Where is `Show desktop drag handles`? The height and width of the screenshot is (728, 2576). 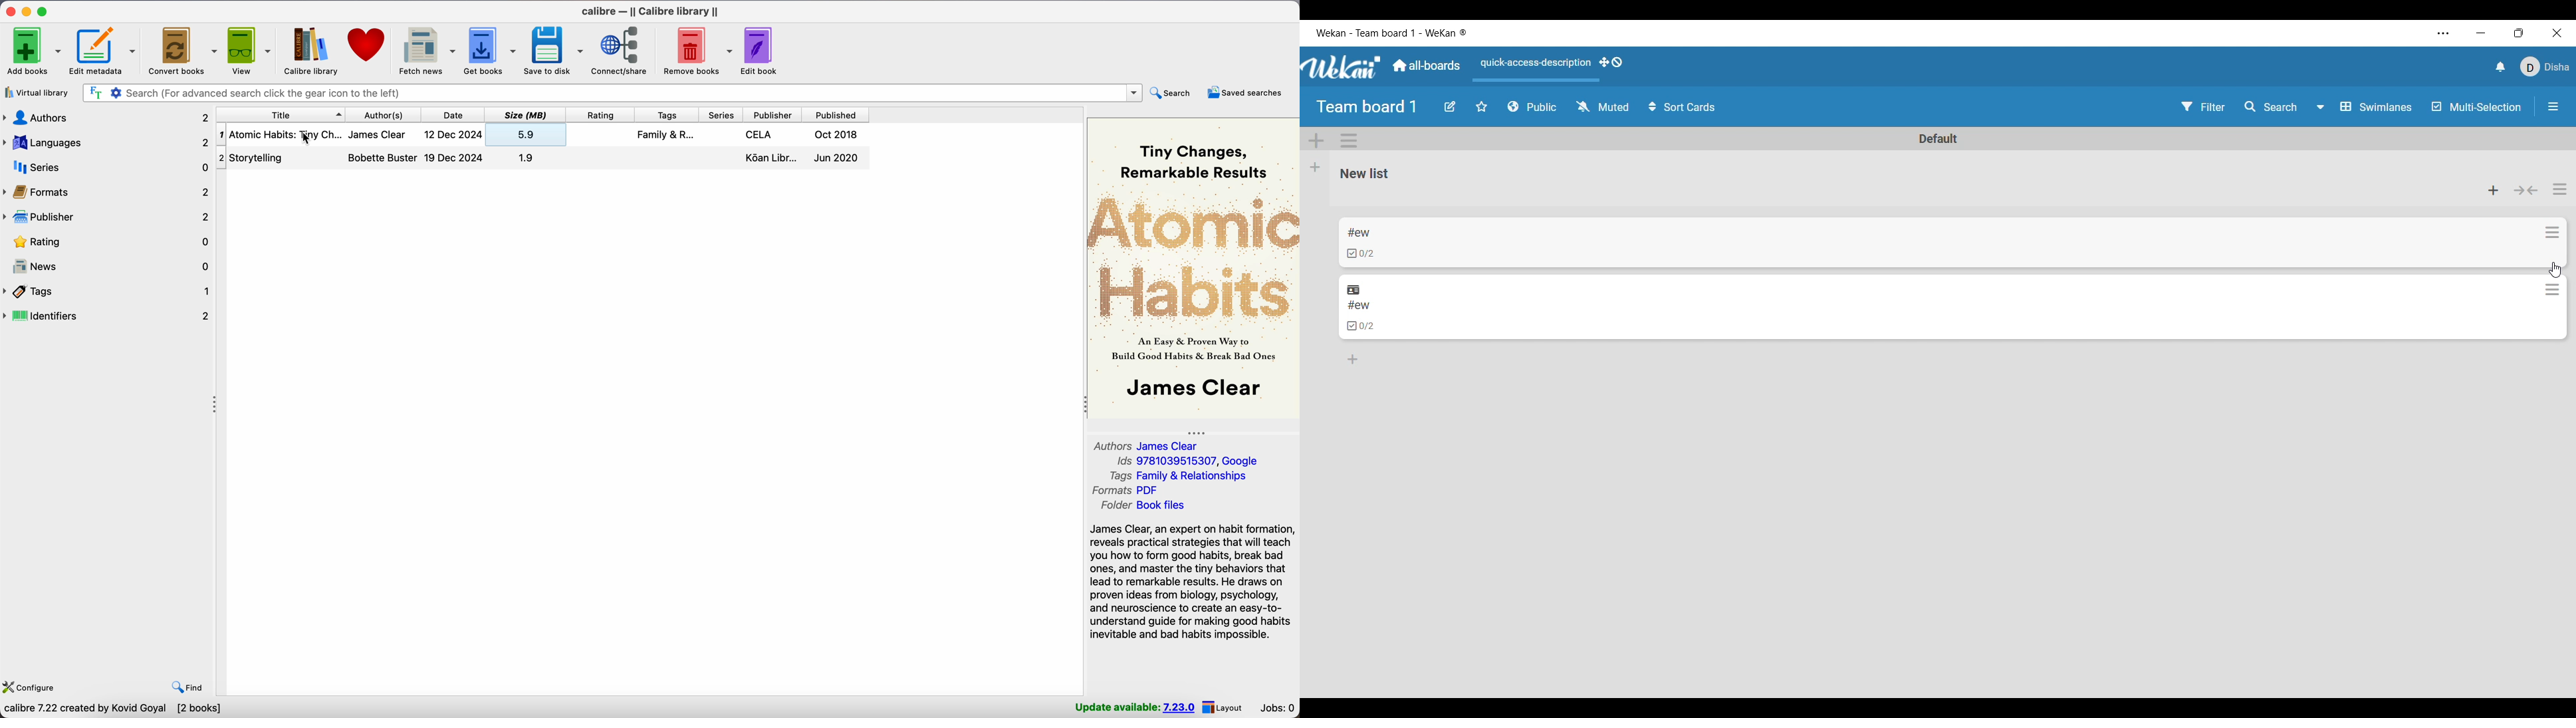
Show desktop drag handles is located at coordinates (1611, 62).